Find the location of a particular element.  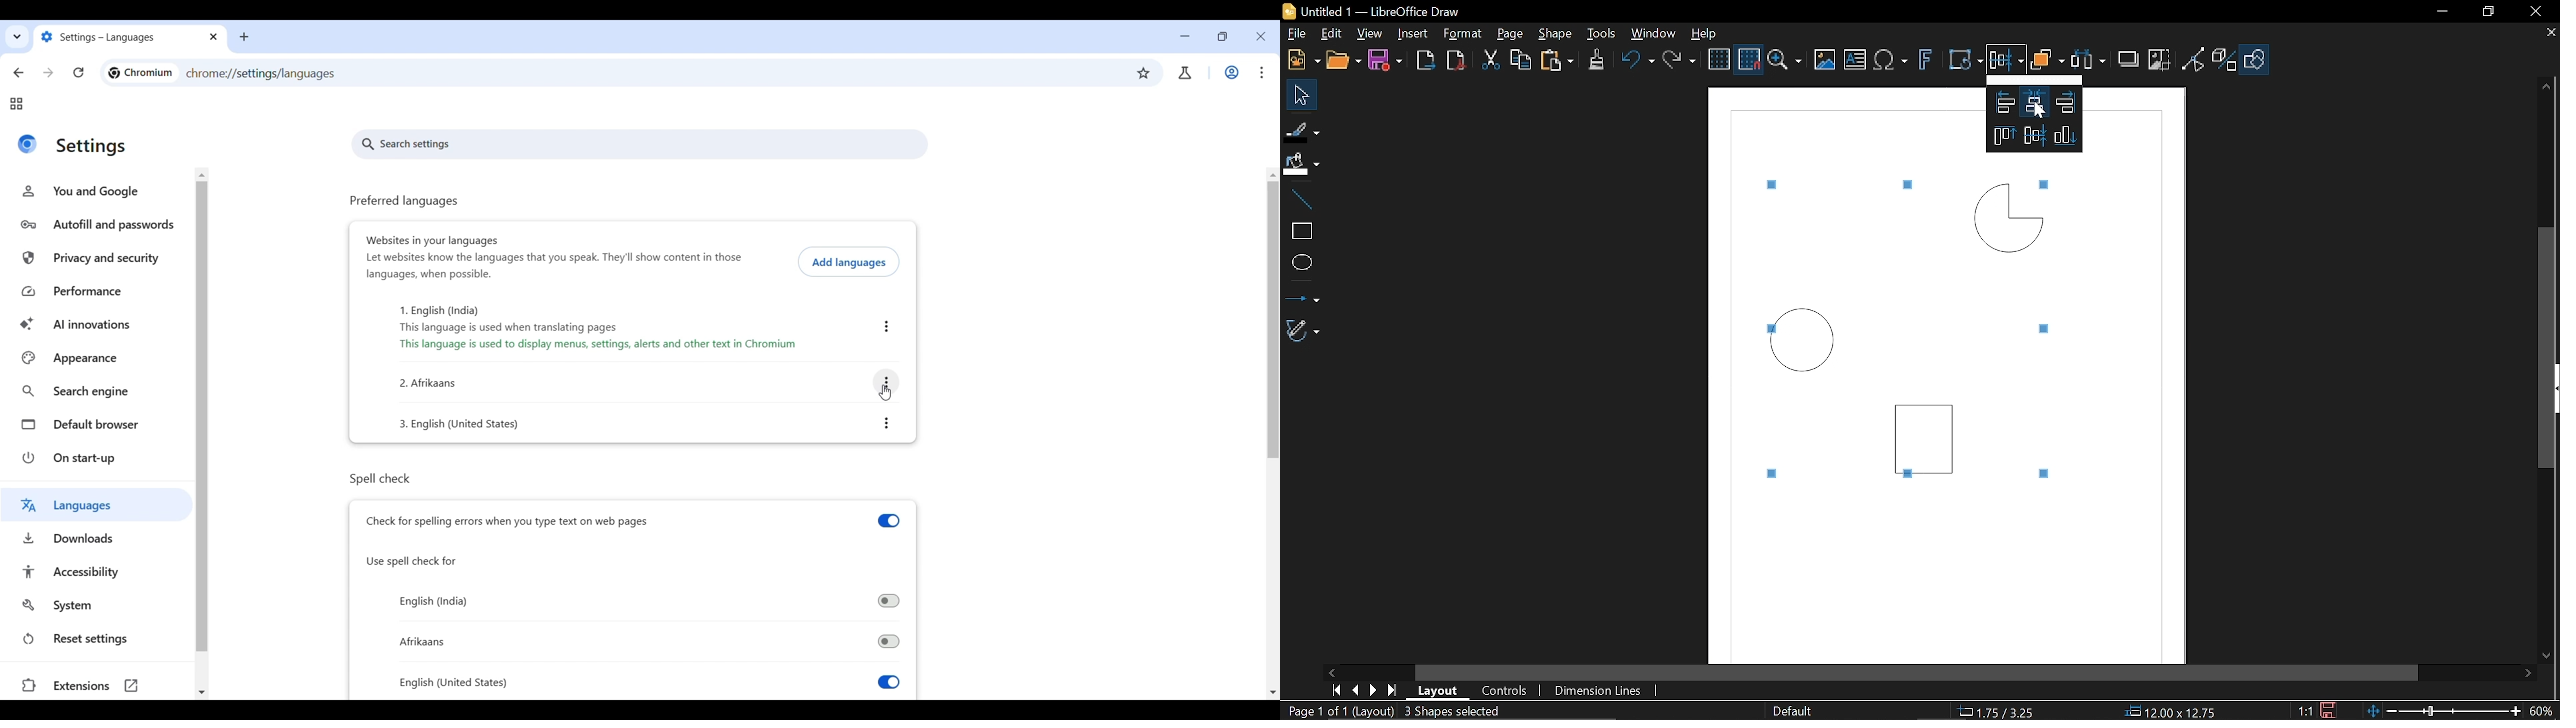

Move down is located at coordinates (2546, 658).